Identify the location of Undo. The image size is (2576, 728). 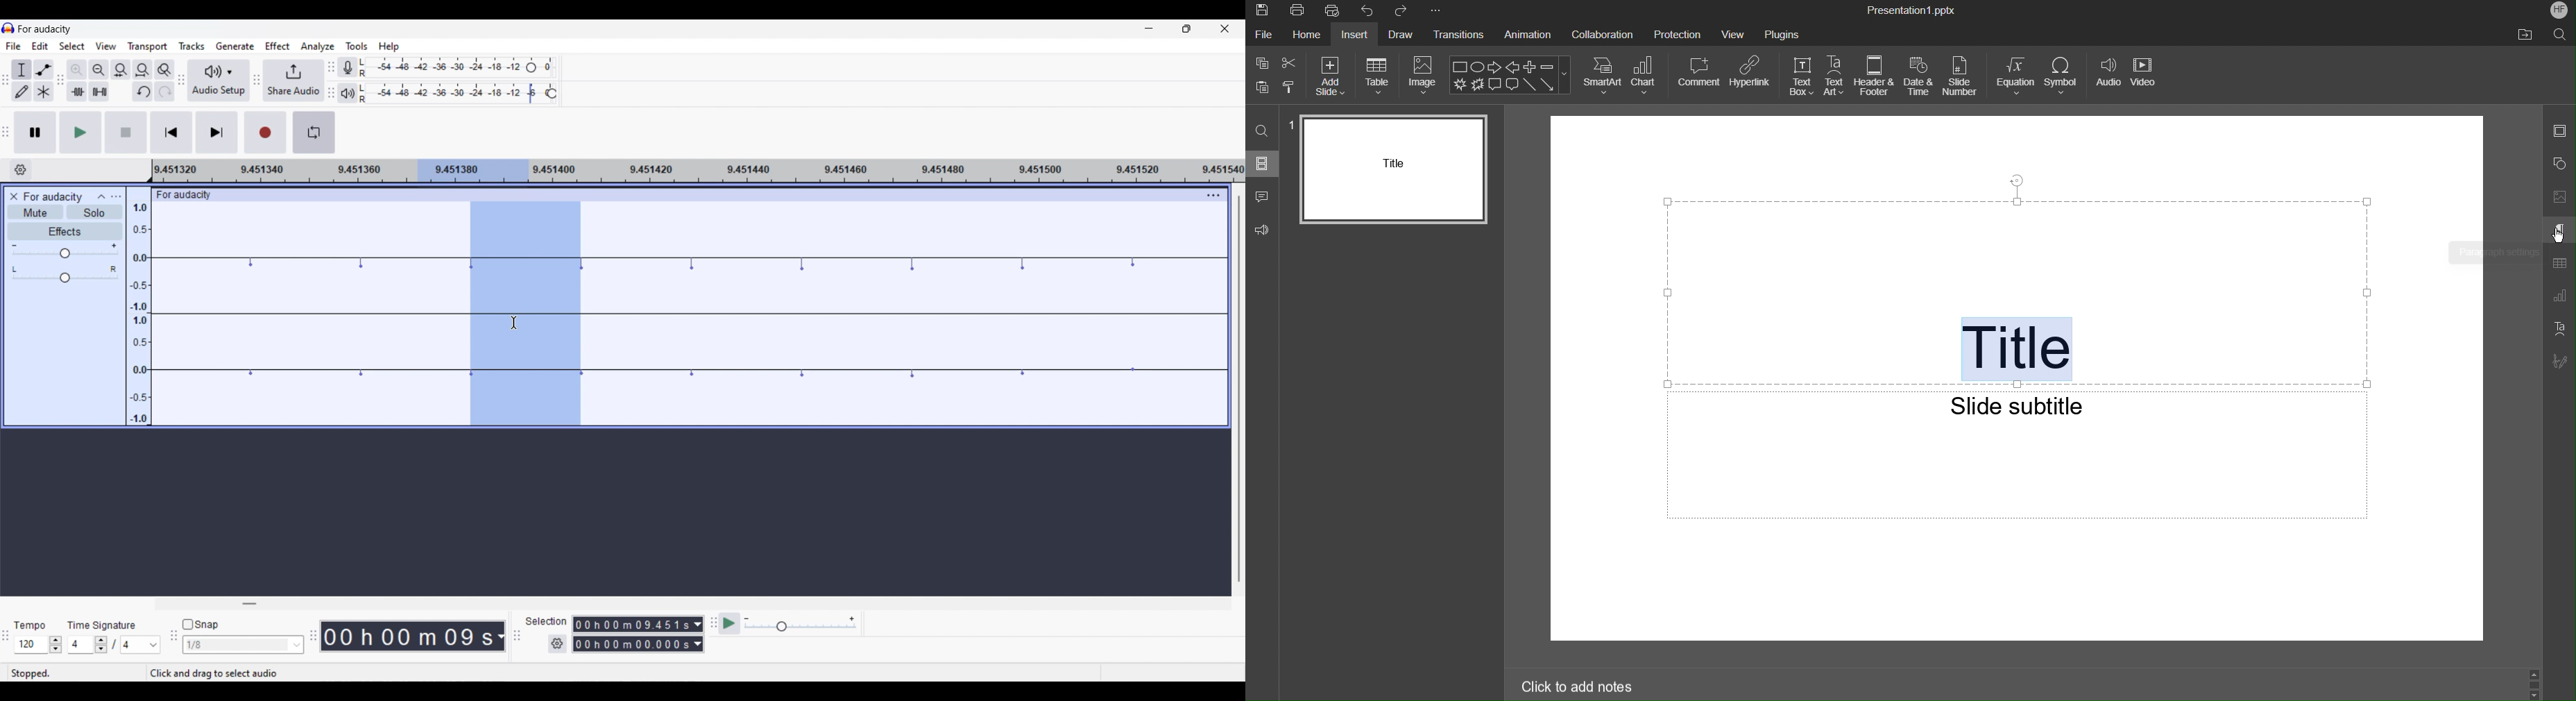
(143, 91).